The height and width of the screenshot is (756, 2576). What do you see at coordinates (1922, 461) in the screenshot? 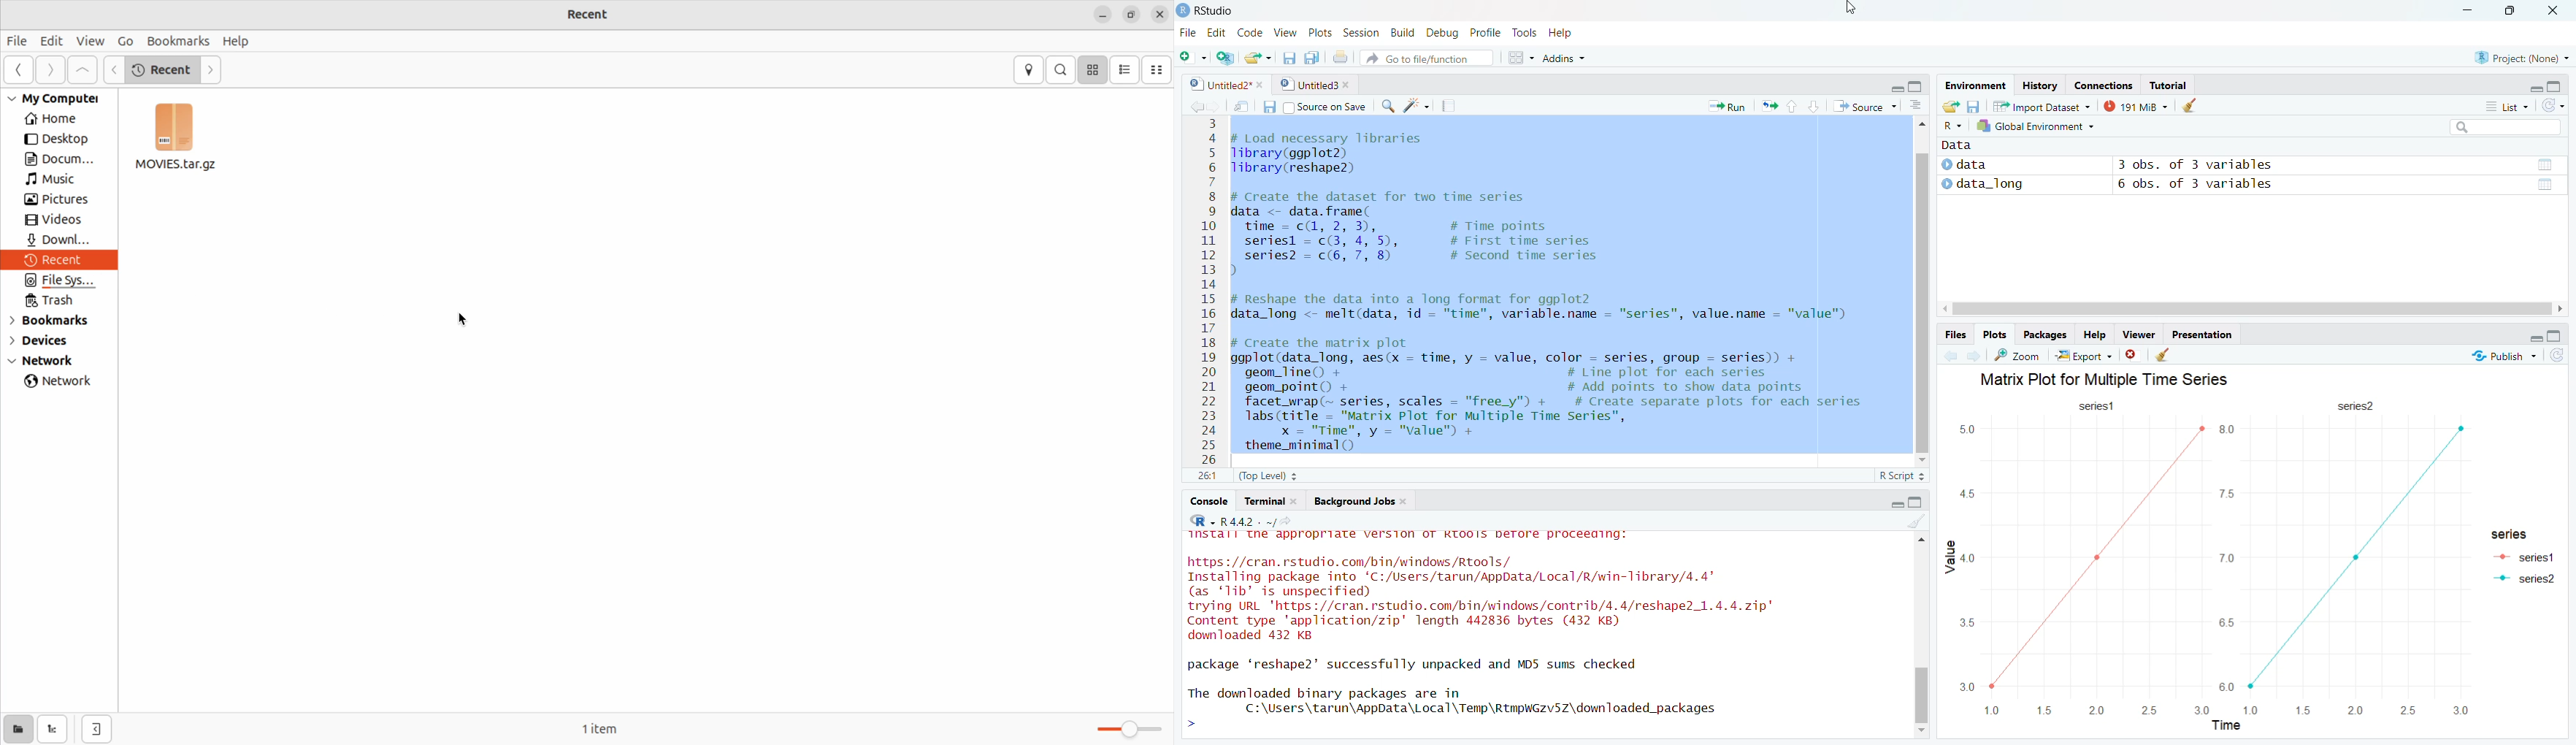
I see `scroll down` at bounding box center [1922, 461].